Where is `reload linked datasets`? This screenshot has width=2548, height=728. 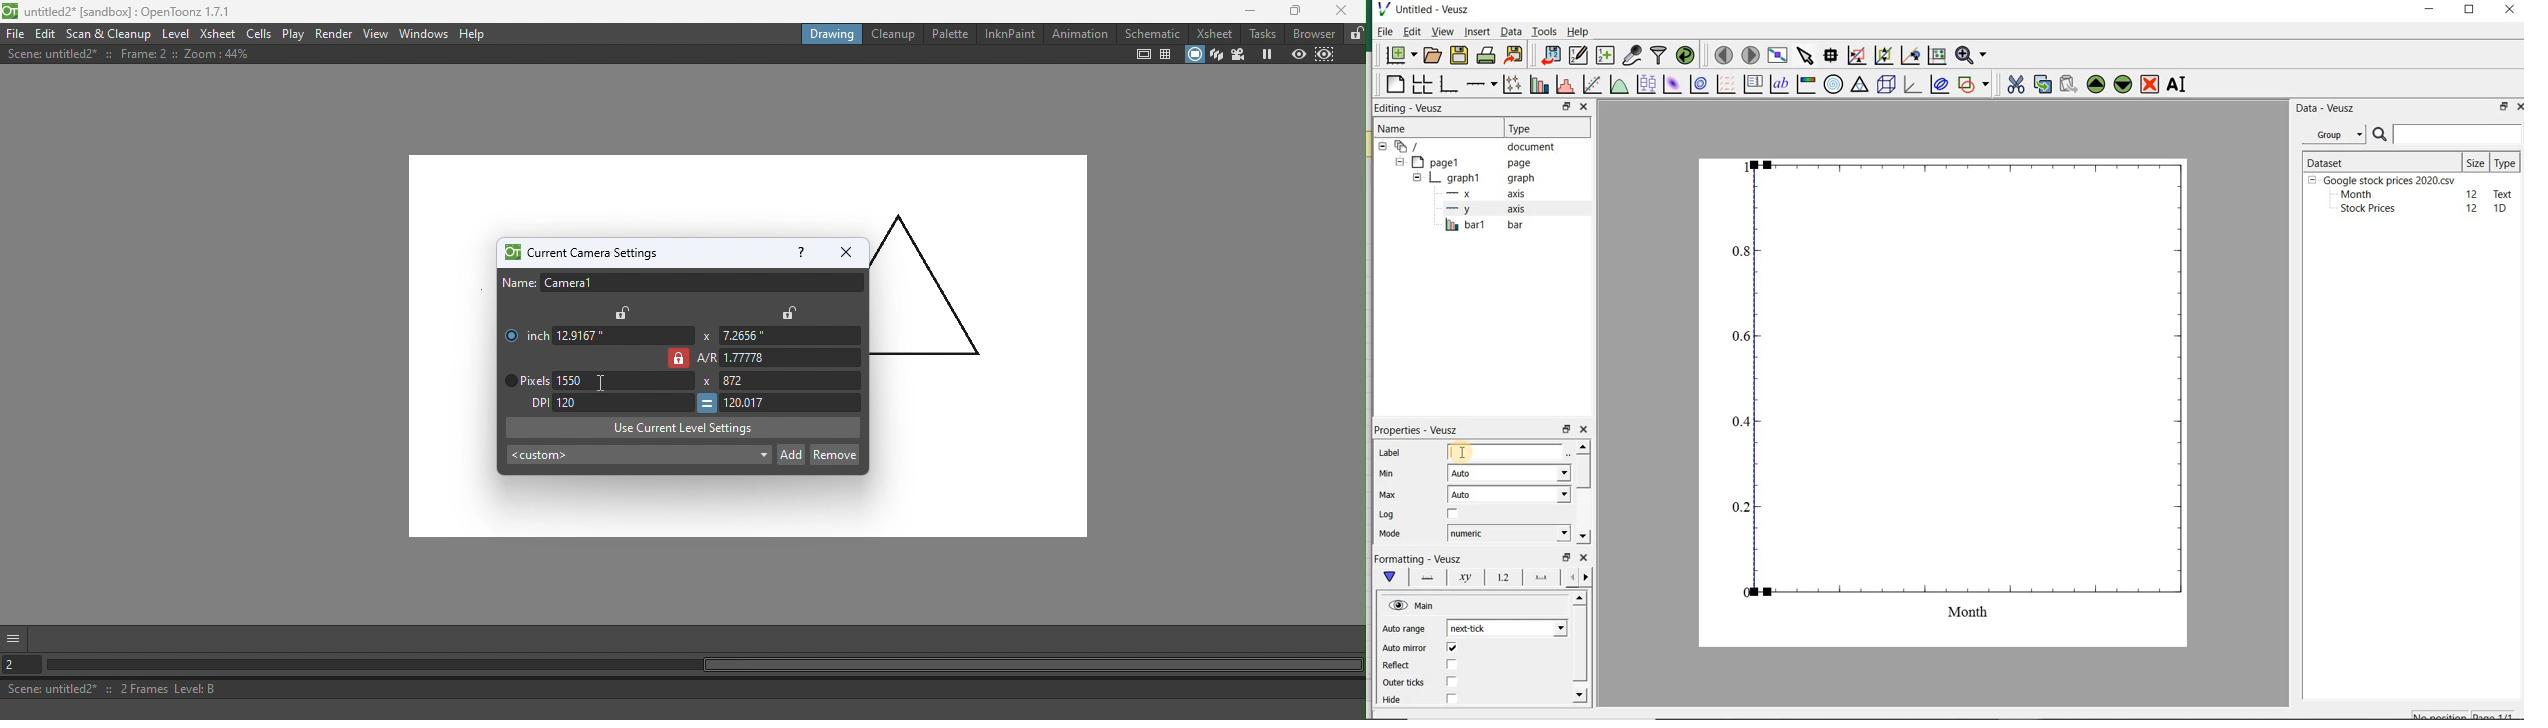 reload linked datasets is located at coordinates (1688, 56).